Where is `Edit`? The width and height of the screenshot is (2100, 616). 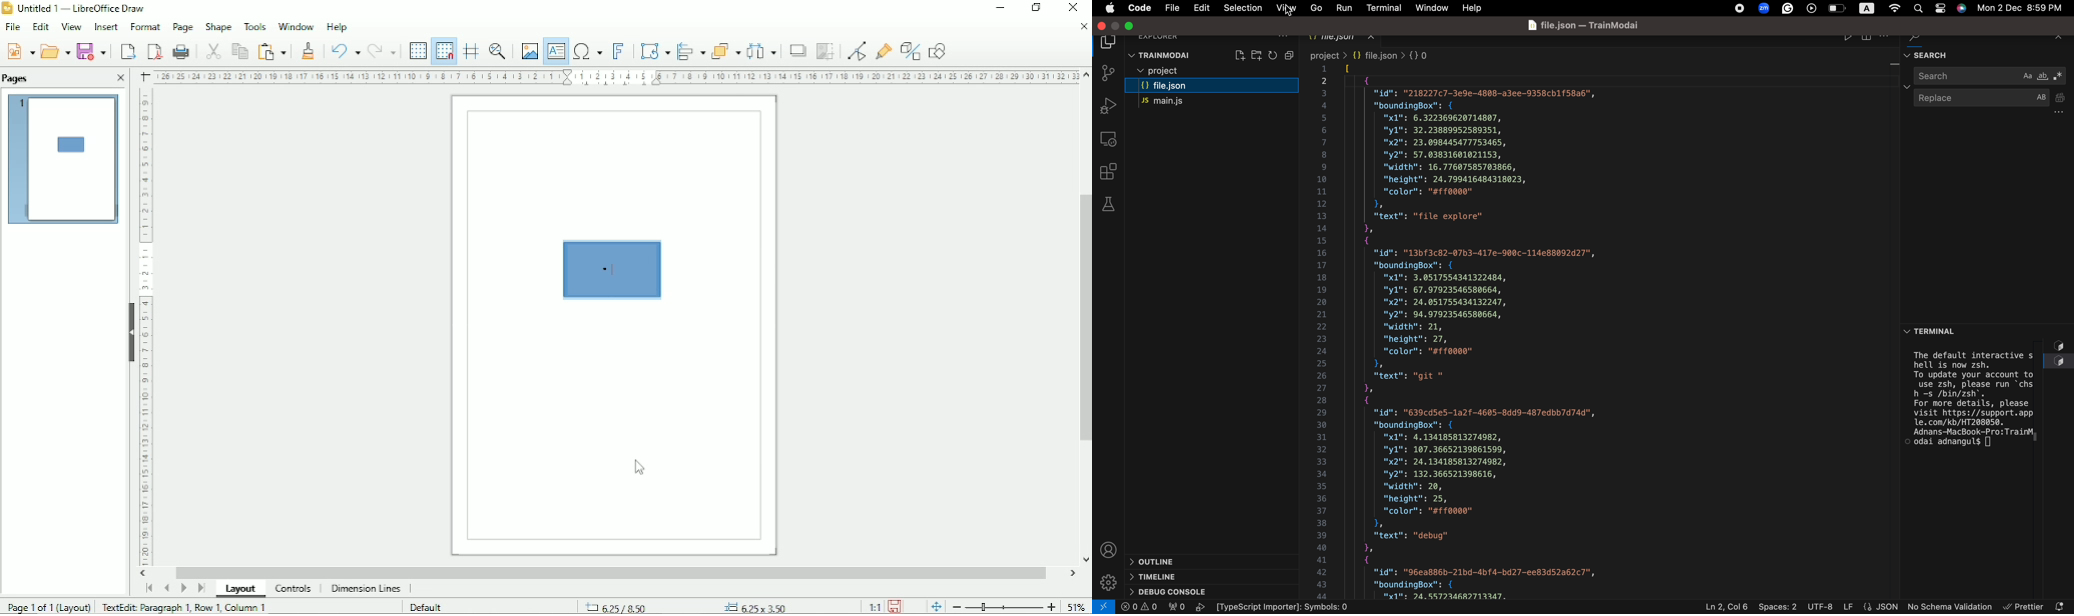 Edit is located at coordinates (42, 26).